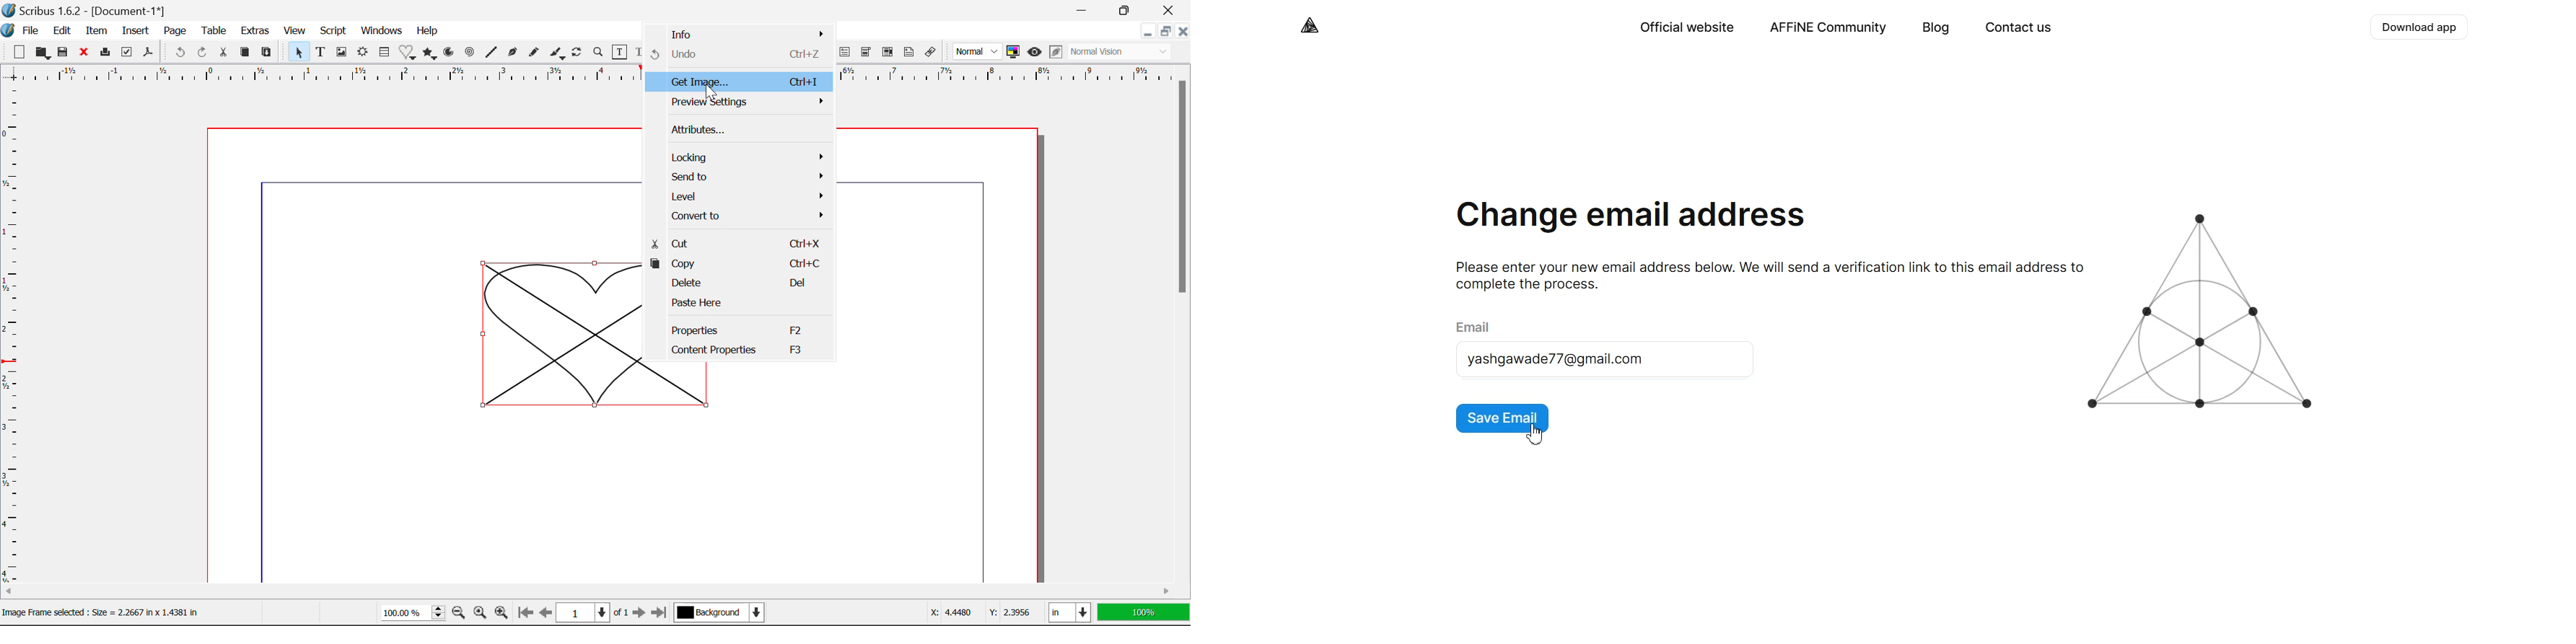 This screenshot has height=644, width=2576. I want to click on Insert Cells, so click(383, 54).